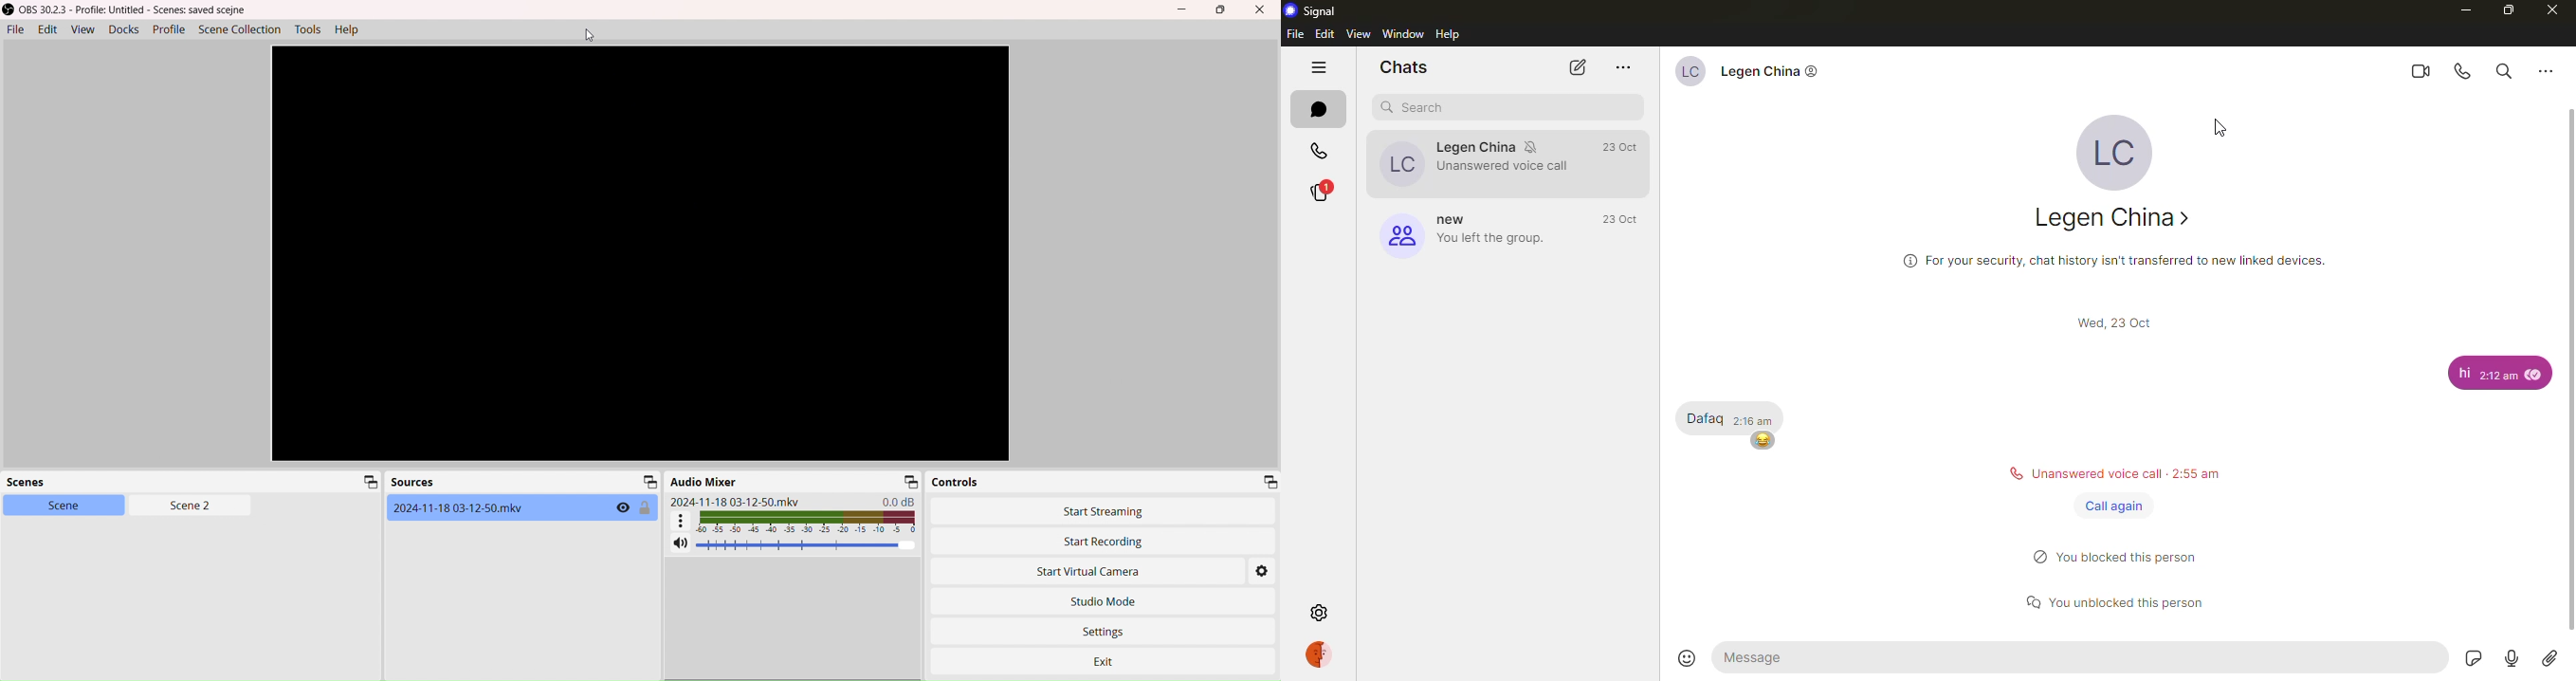  Describe the element at coordinates (2461, 373) in the screenshot. I see `message` at that location.